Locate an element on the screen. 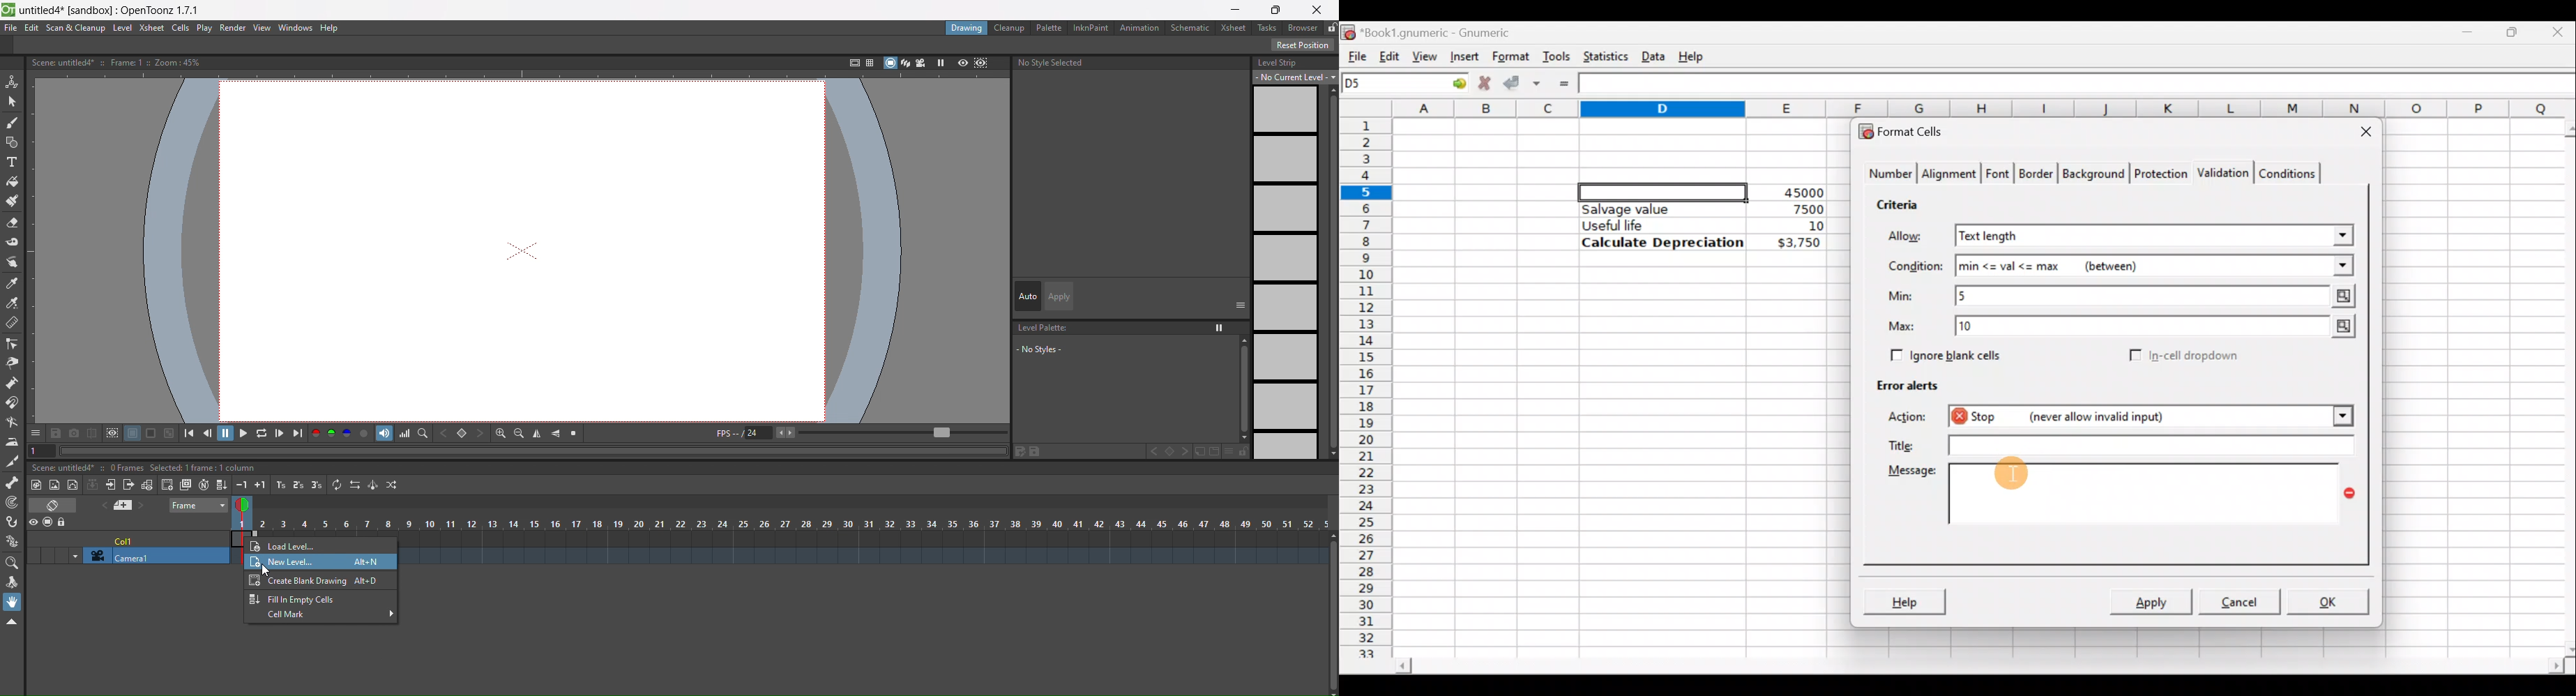 The width and height of the screenshot is (2576, 700). tasks is located at coordinates (1266, 29).